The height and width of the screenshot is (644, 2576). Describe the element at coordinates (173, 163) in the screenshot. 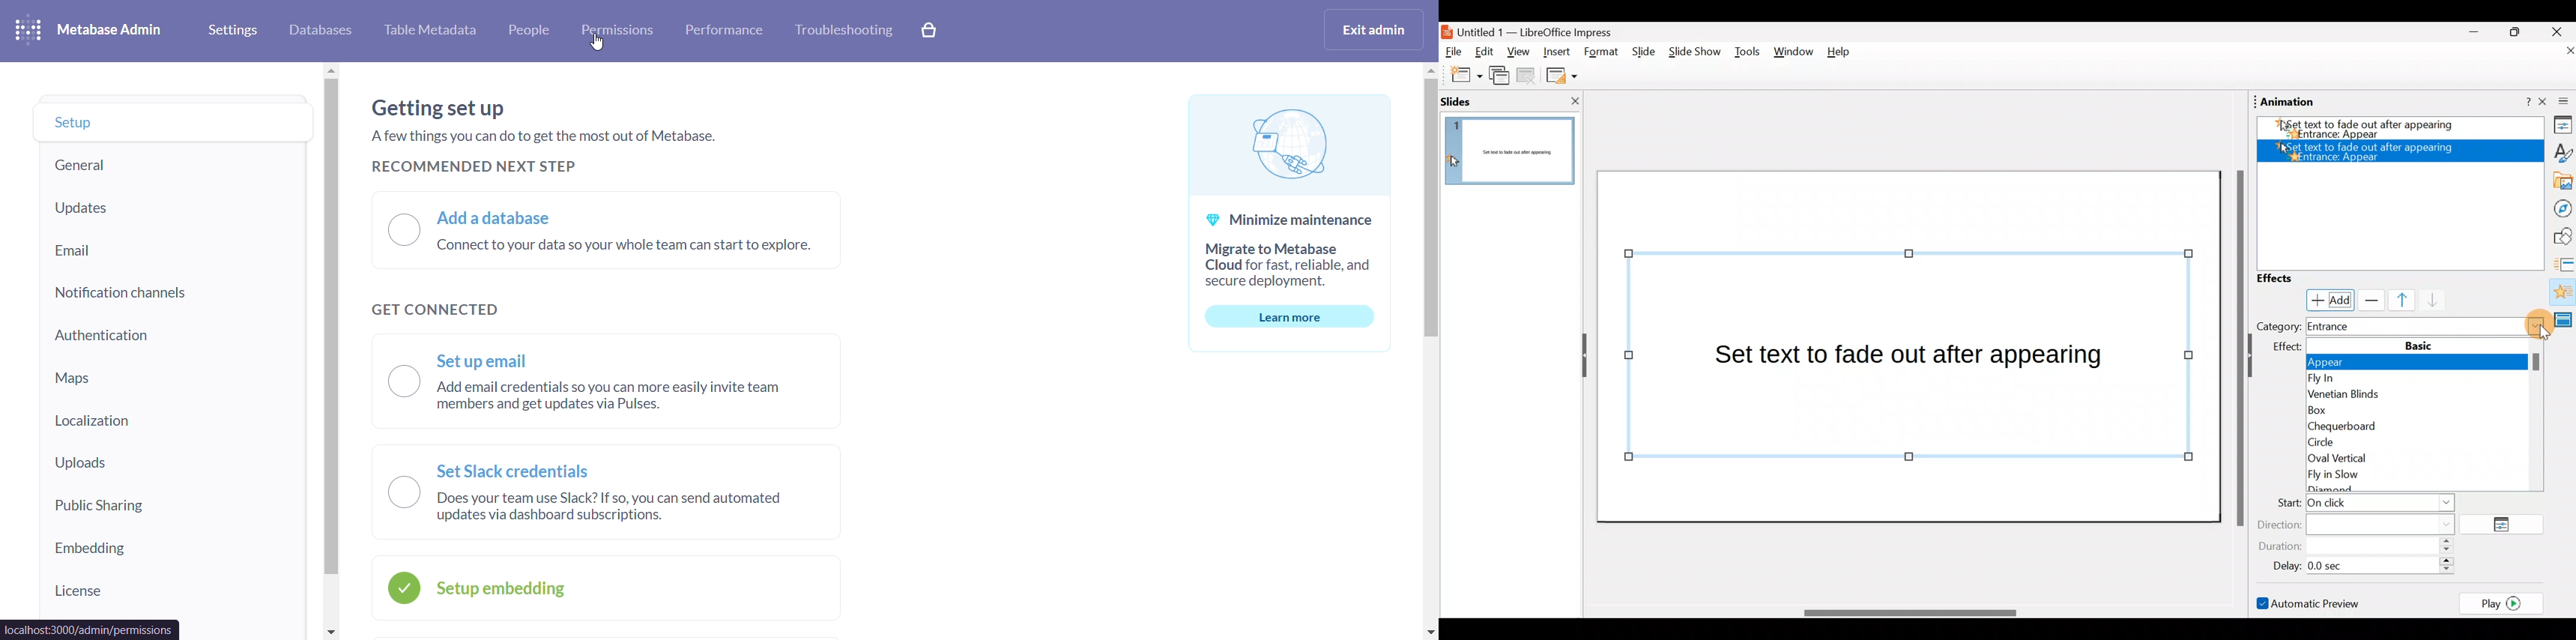

I see `general` at that location.